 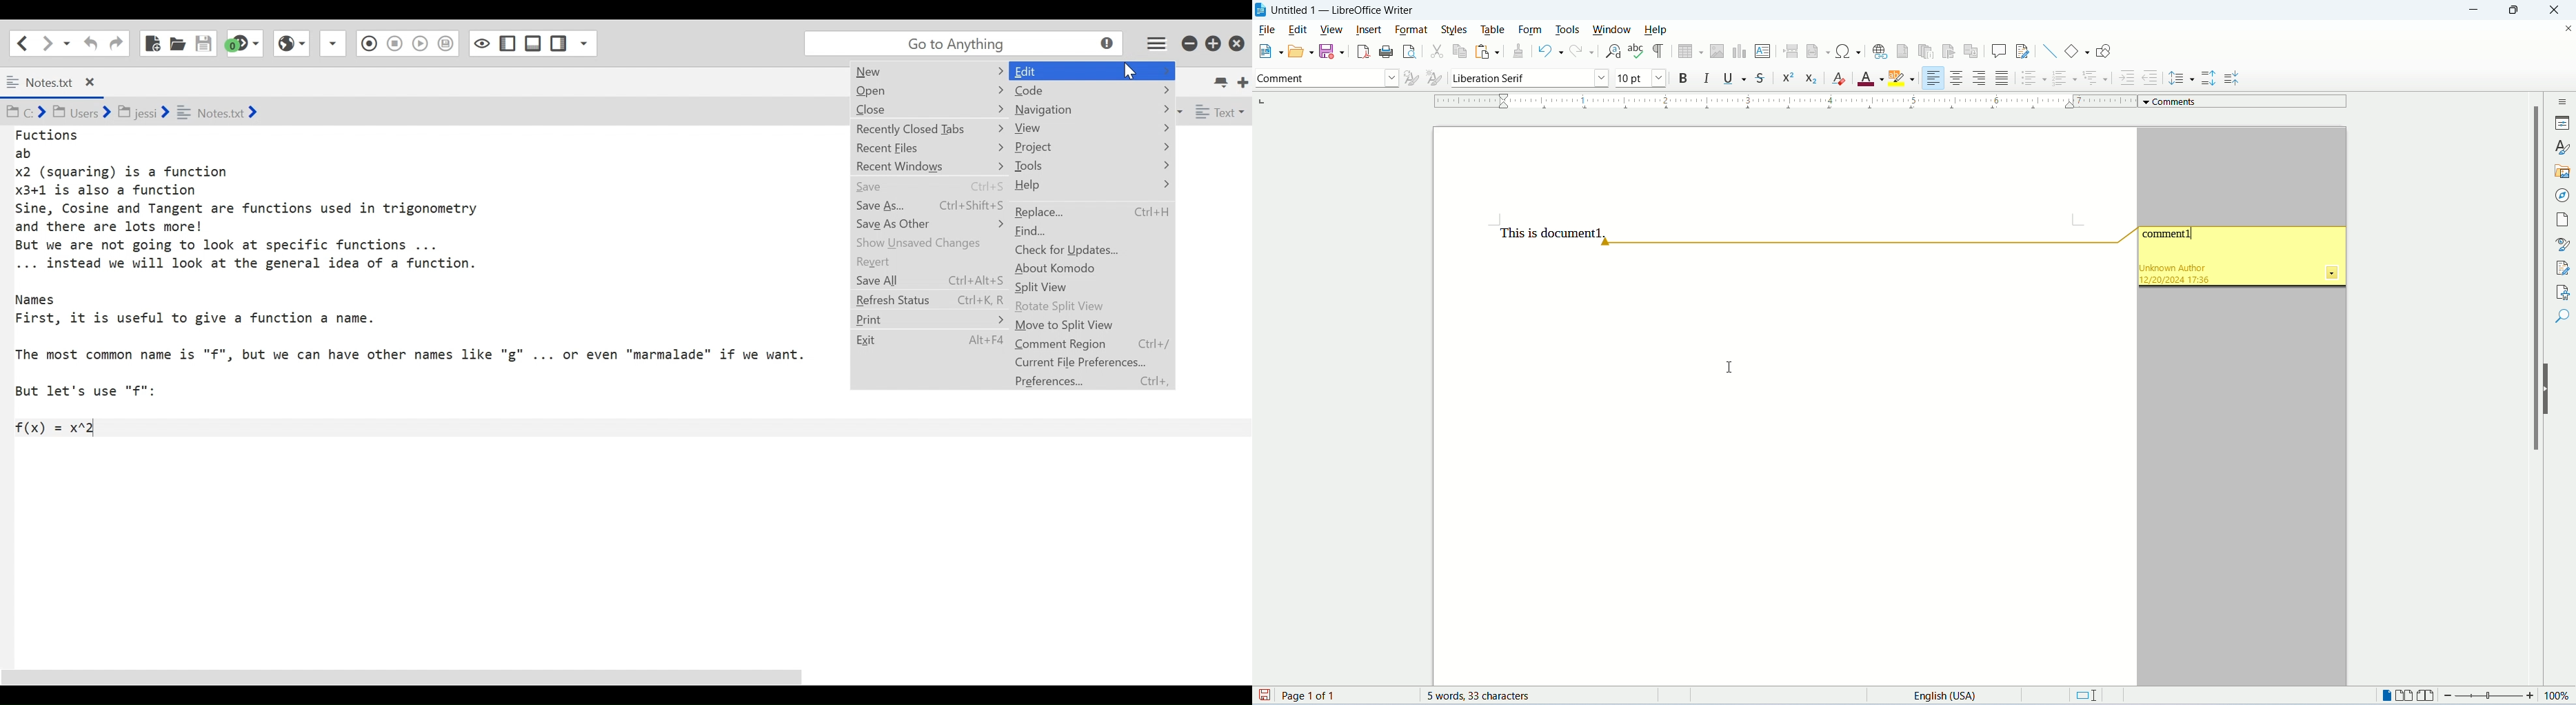 What do you see at coordinates (2231, 79) in the screenshot?
I see `decrease paragraph spacing` at bounding box center [2231, 79].